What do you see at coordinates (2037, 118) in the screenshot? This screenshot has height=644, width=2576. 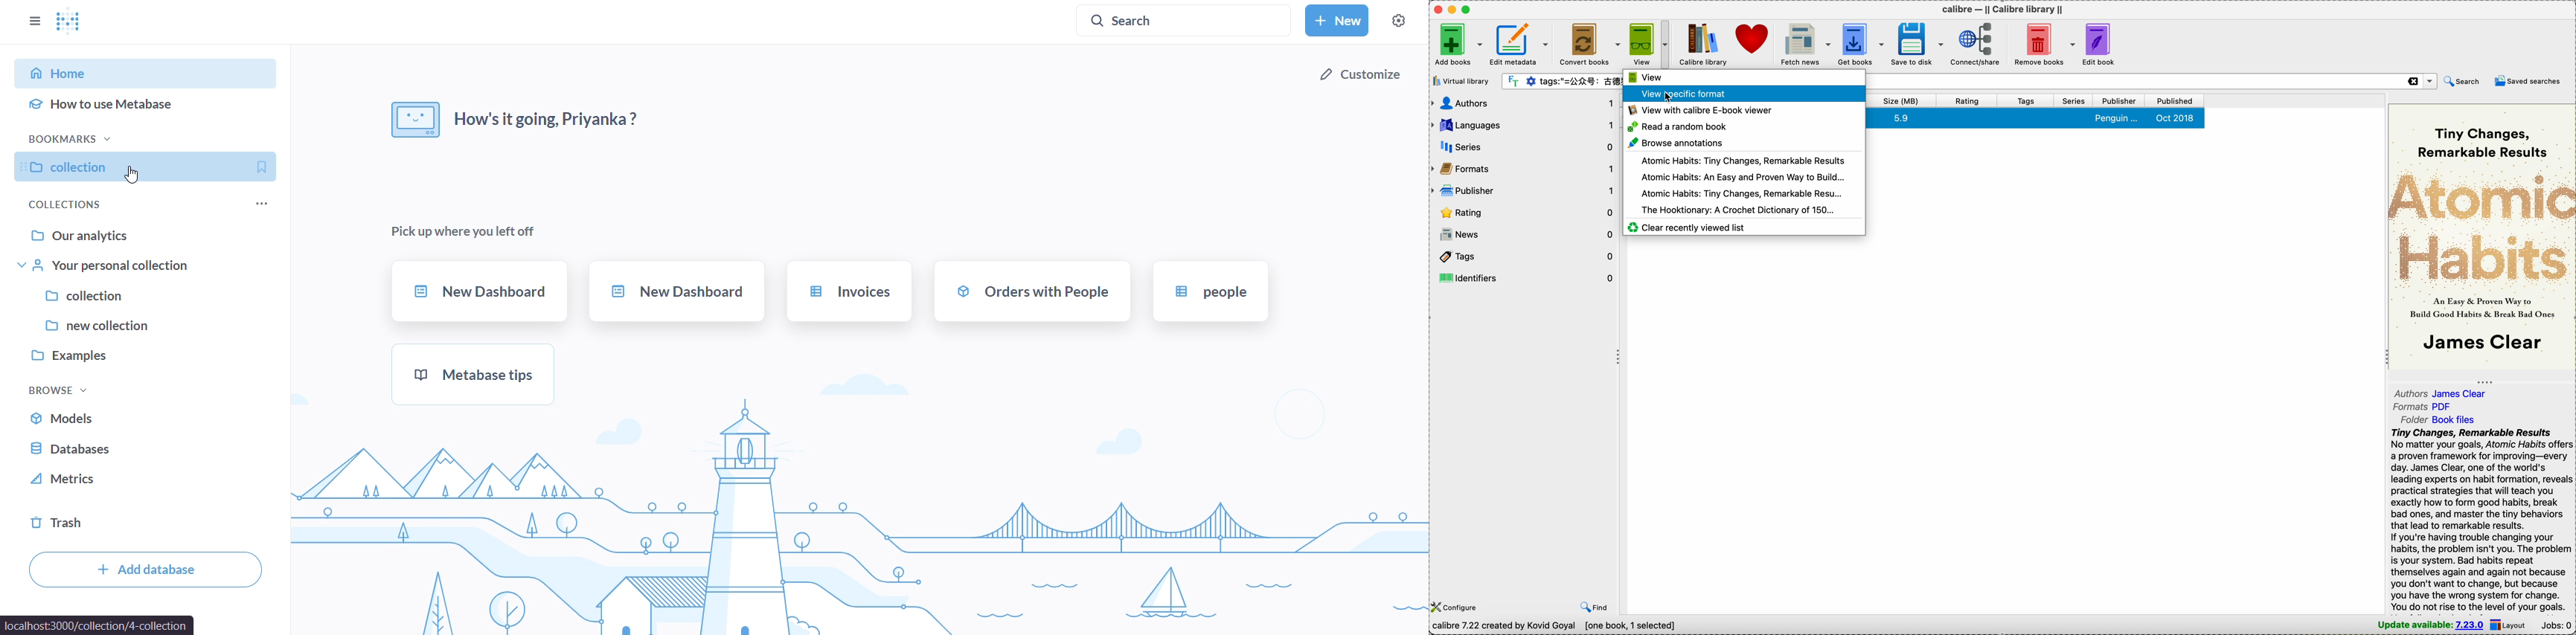 I see `Atomic Habits book details selected` at bounding box center [2037, 118].